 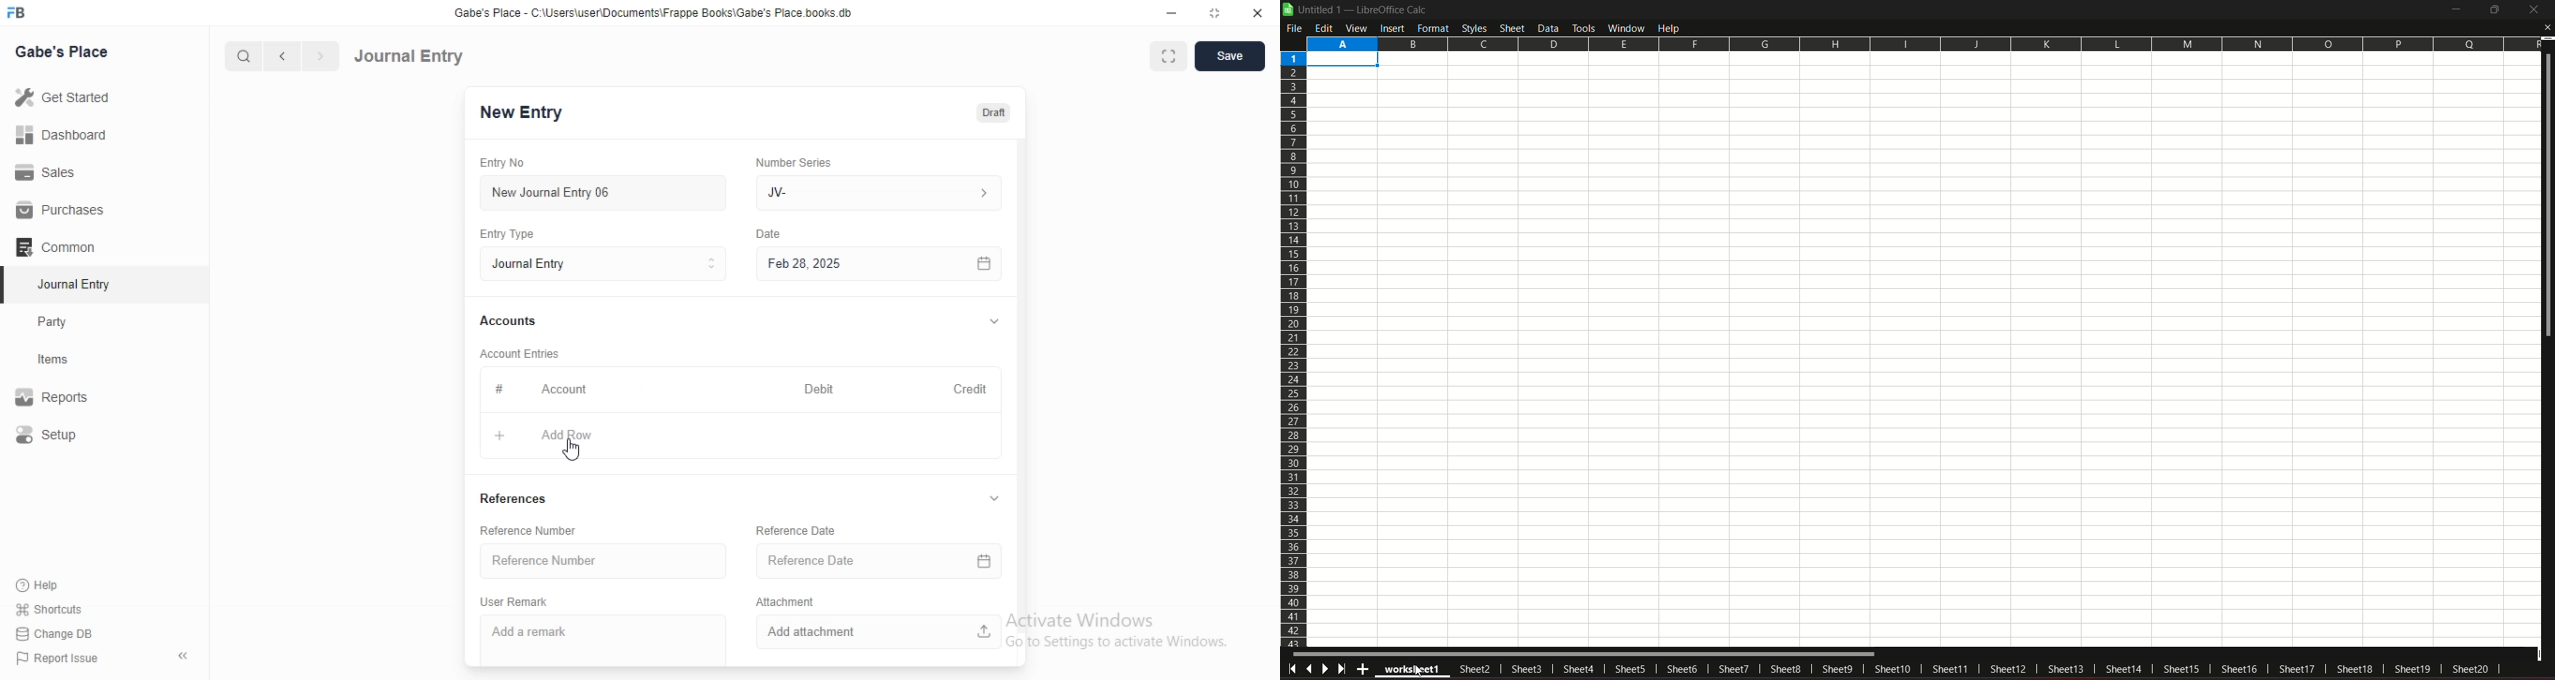 What do you see at coordinates (2493, 10) in the screenshot?
I see `minimize/maximize` at bounding box center [2493, 10].